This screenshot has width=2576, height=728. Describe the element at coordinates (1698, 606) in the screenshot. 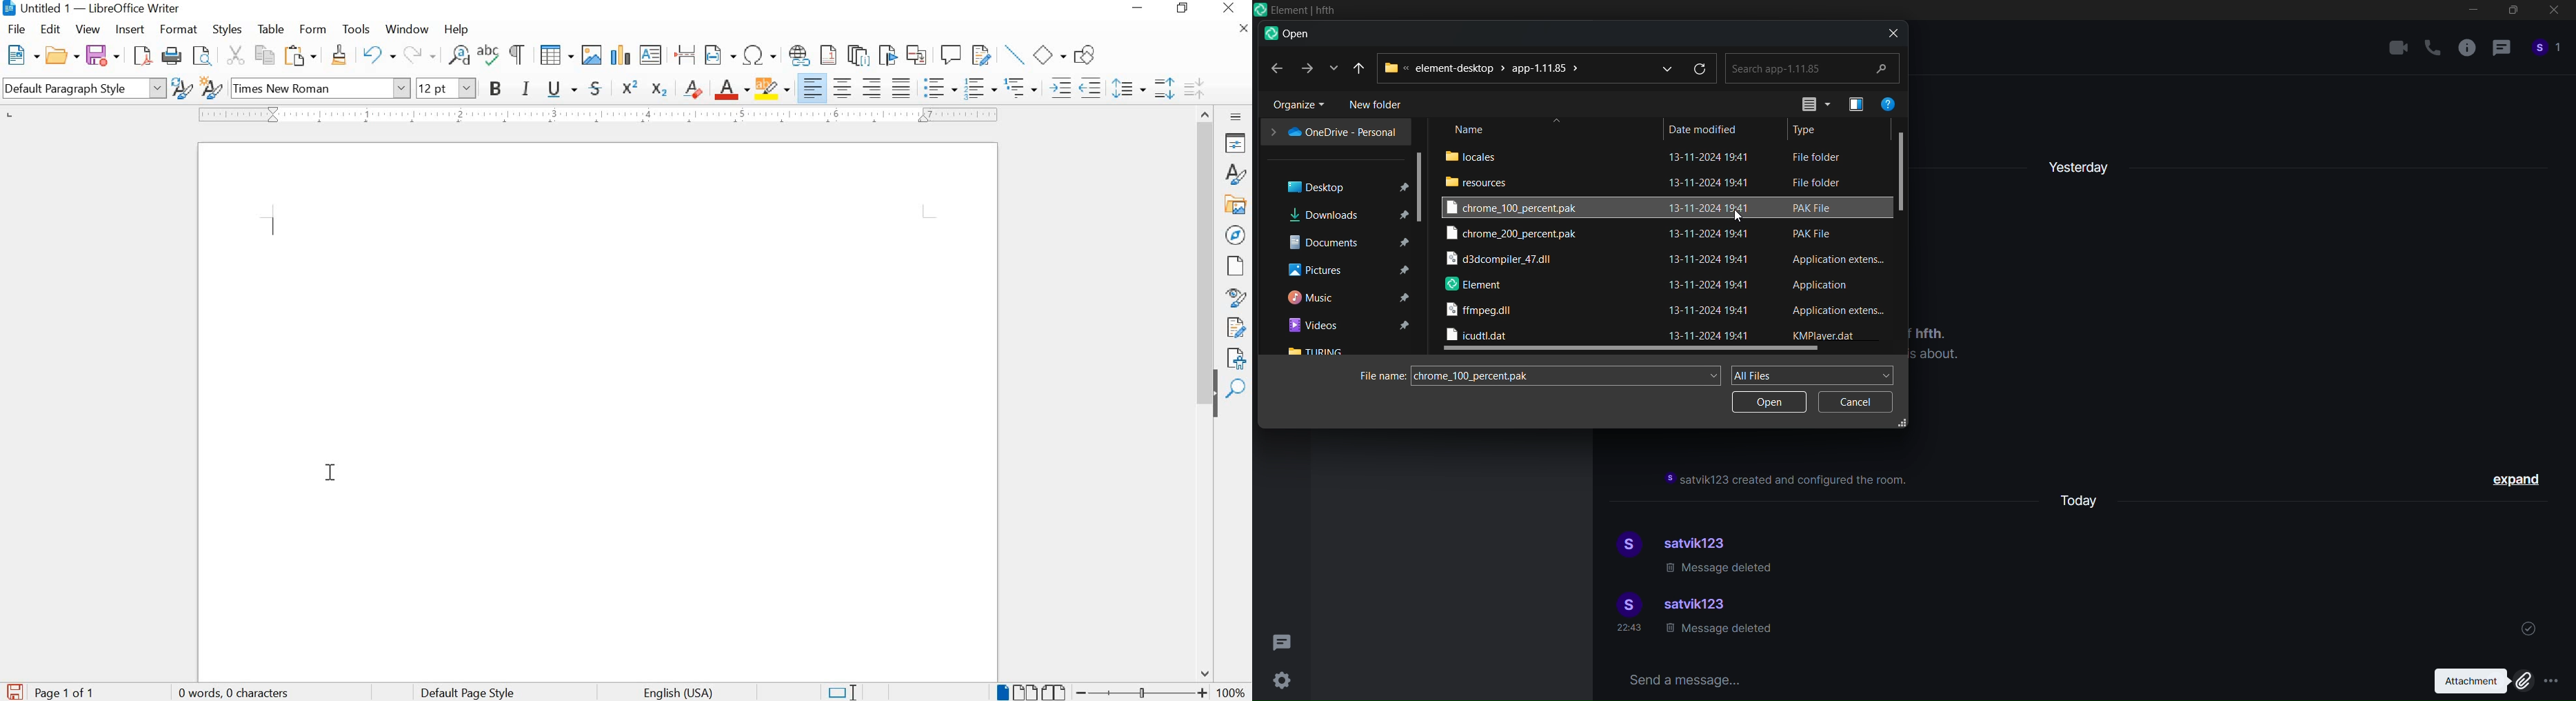

I see `satvik123` at that location.